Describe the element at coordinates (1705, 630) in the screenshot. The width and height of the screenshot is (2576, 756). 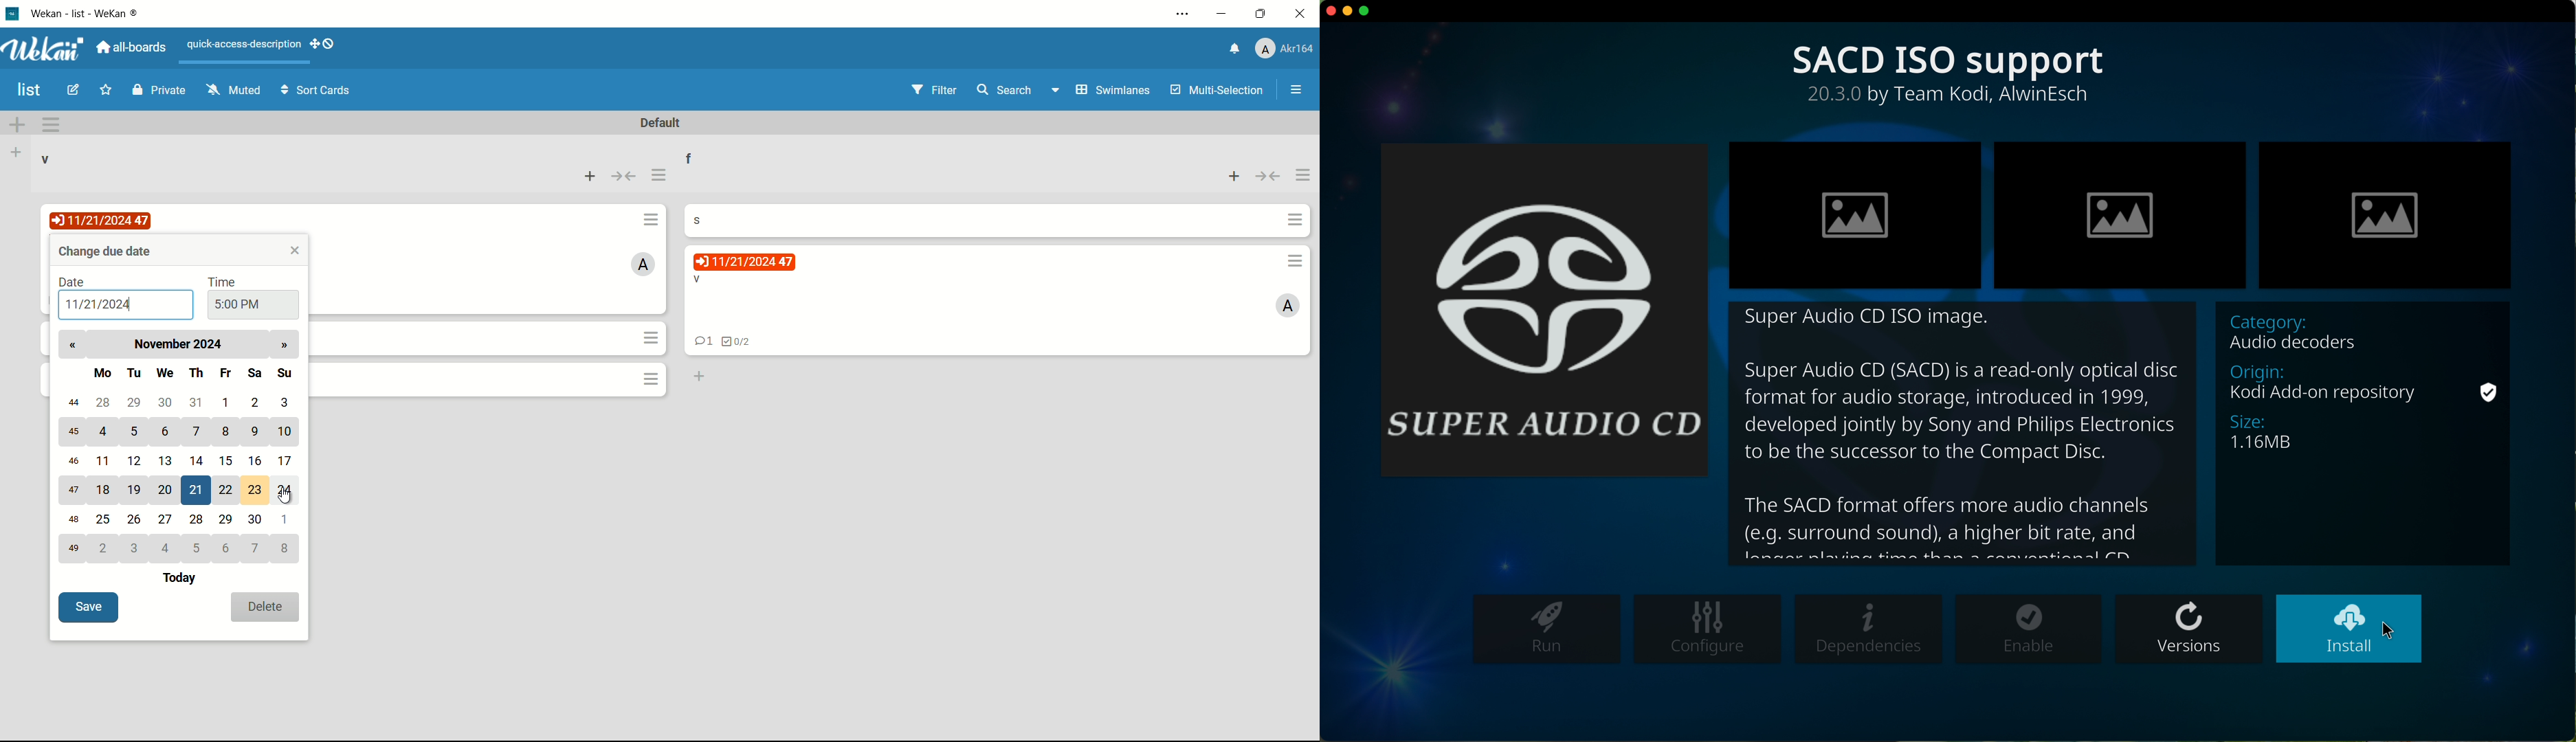
I see `configure` at that location.